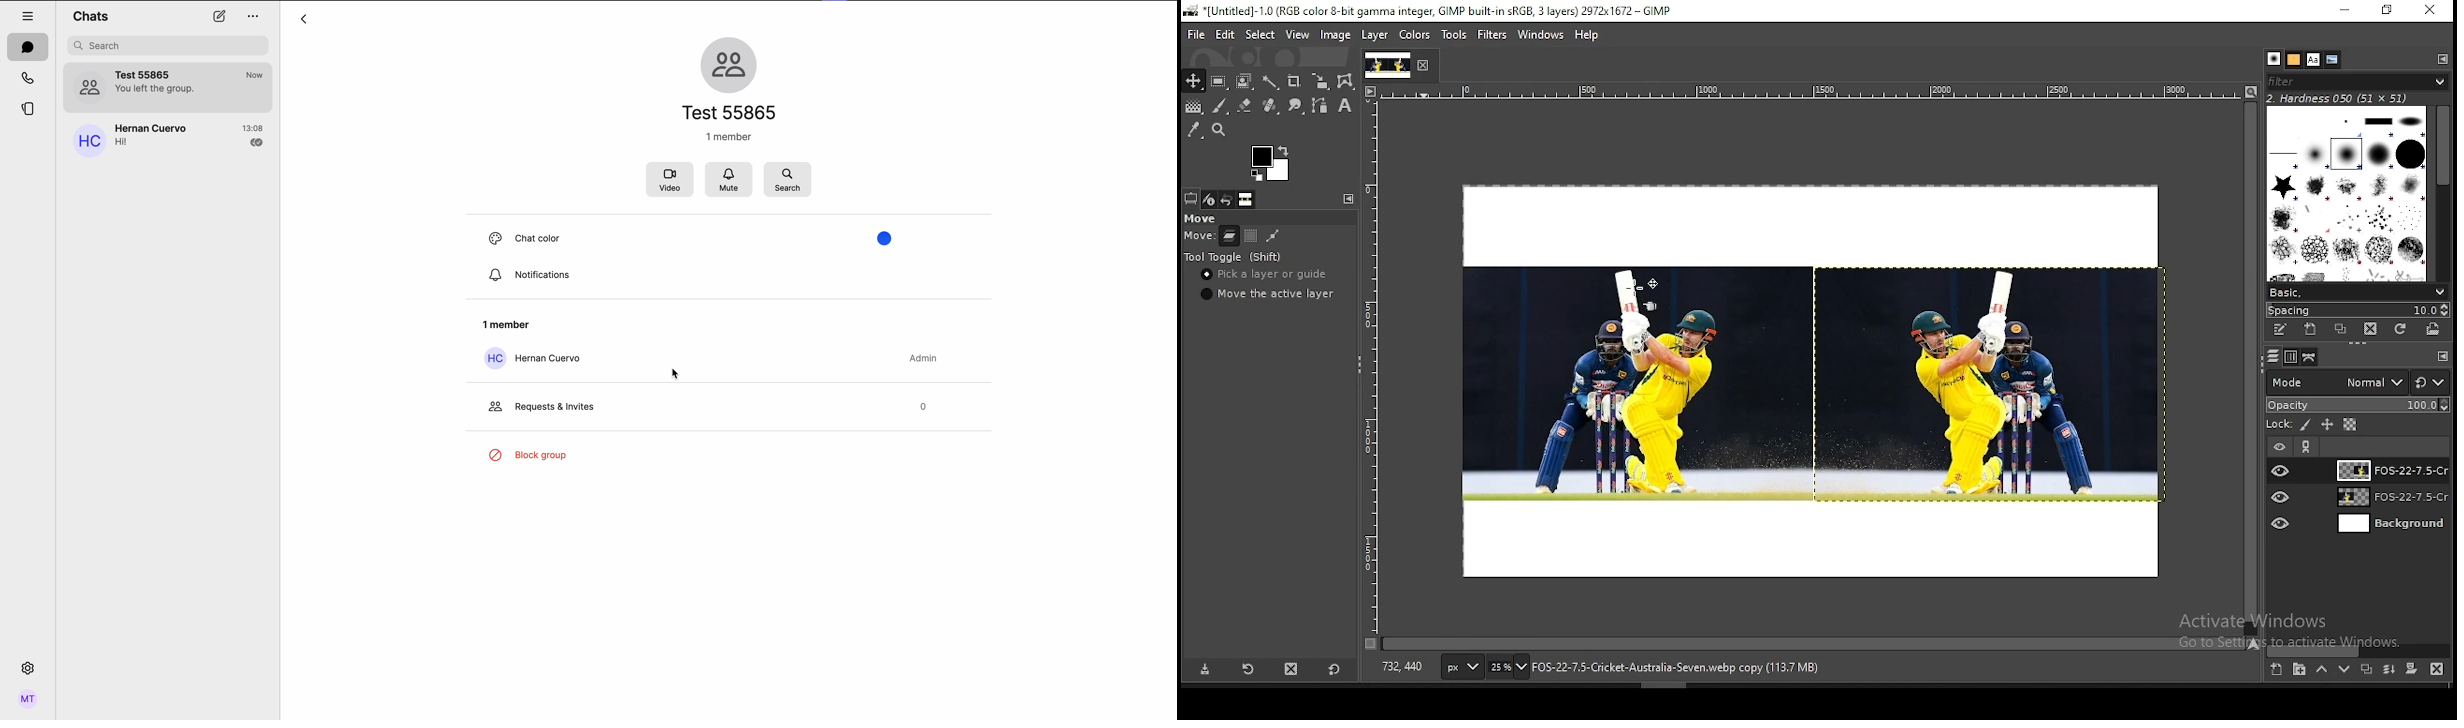 This screenshot has height=728, width=2464. I want to click on new layer group, so click(2299, 671).